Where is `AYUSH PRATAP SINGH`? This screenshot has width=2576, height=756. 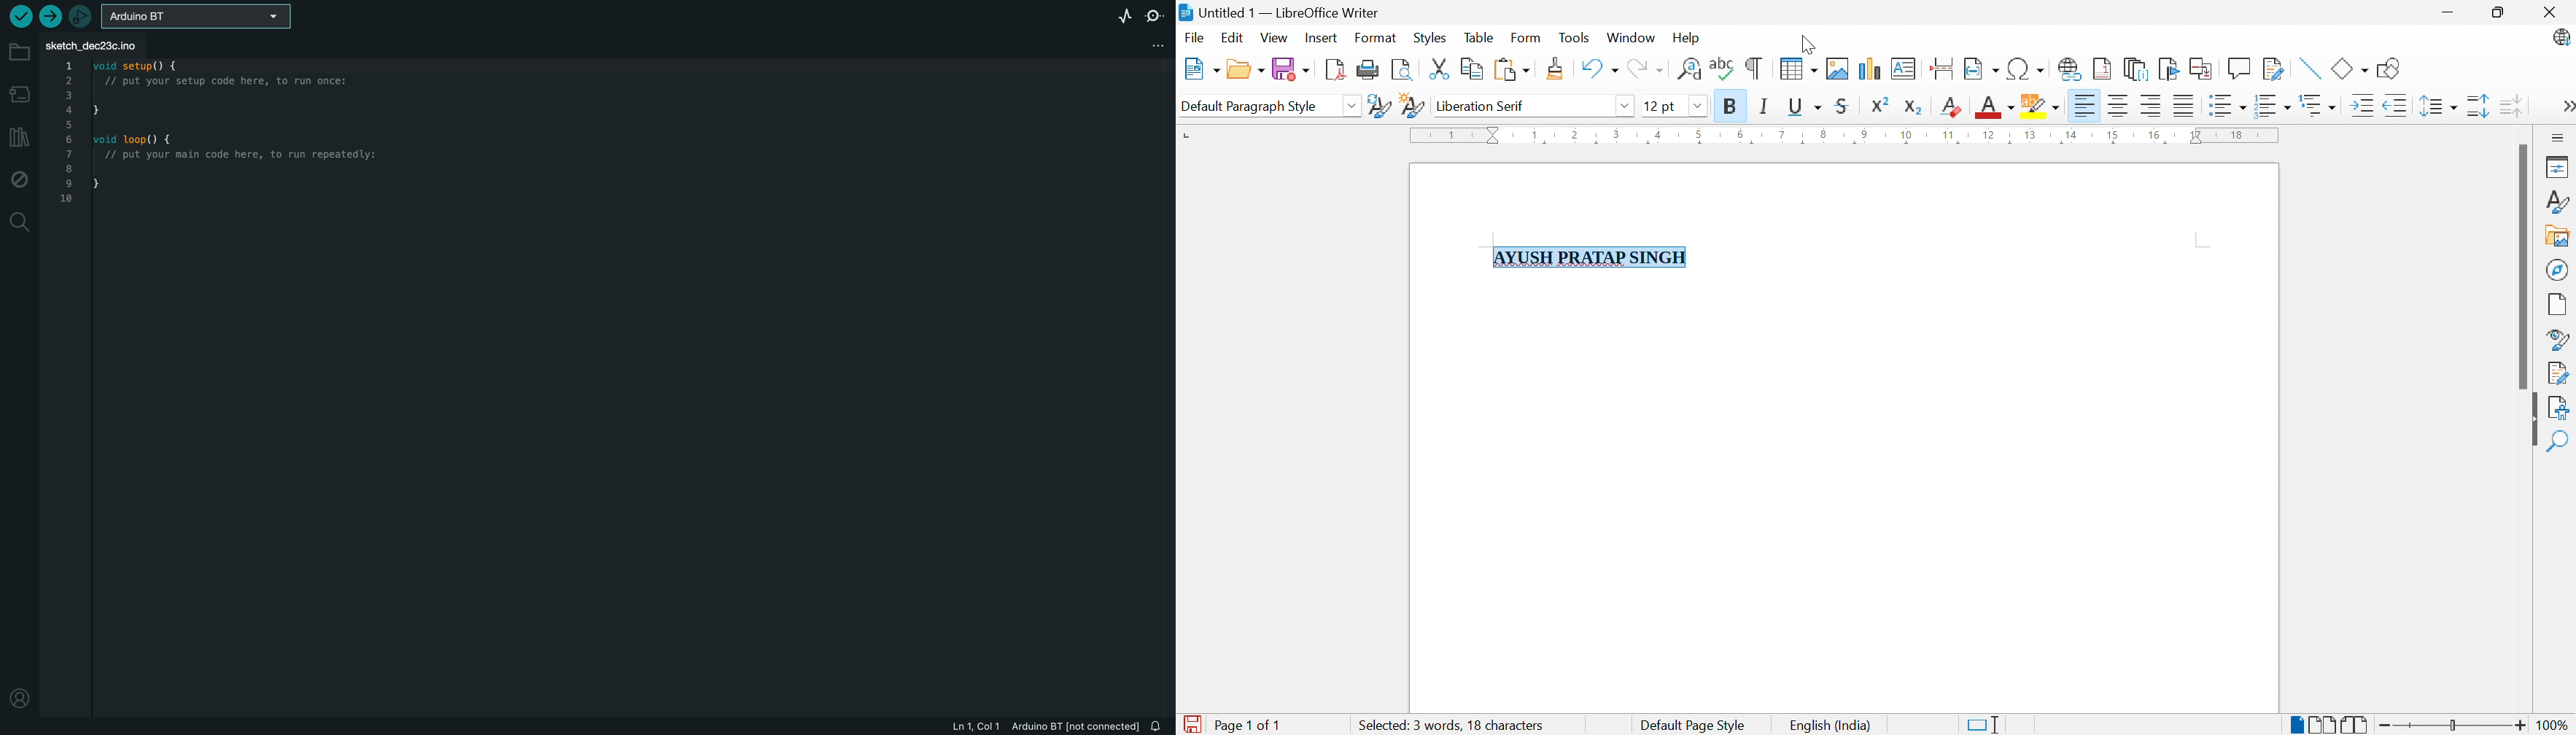
AYUSH PRATAP SINGH is located at coordinates (1592, 257).